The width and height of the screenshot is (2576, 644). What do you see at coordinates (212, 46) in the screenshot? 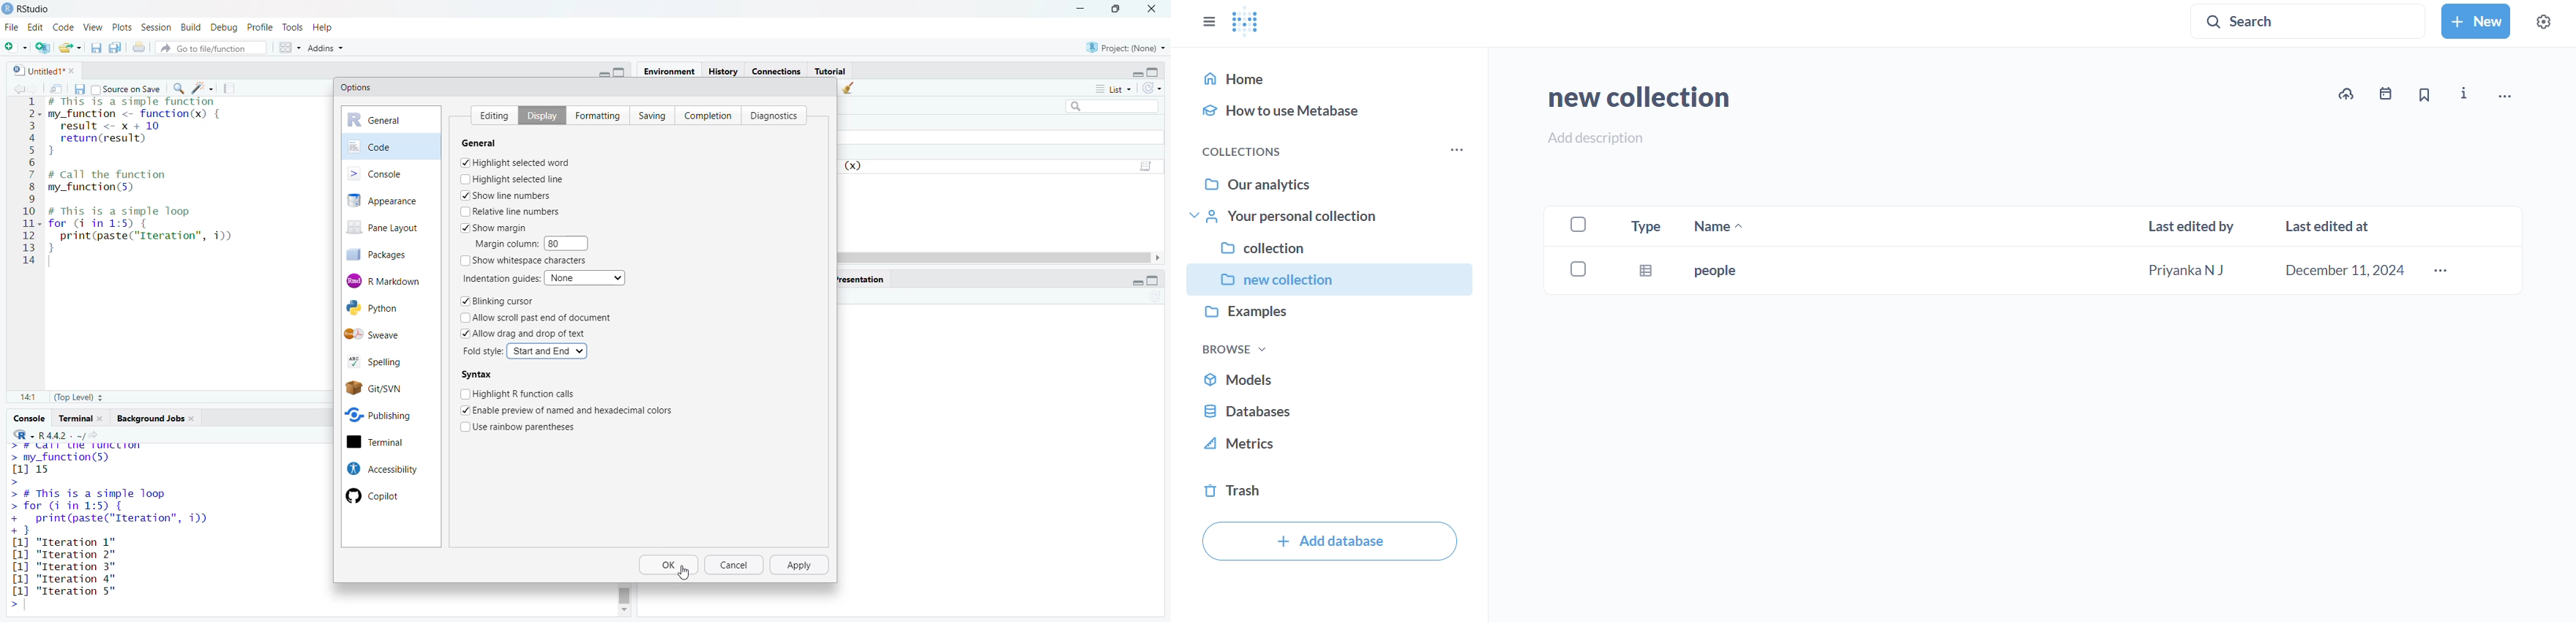
I see `go to file/function` at bounding box center [212, 46].